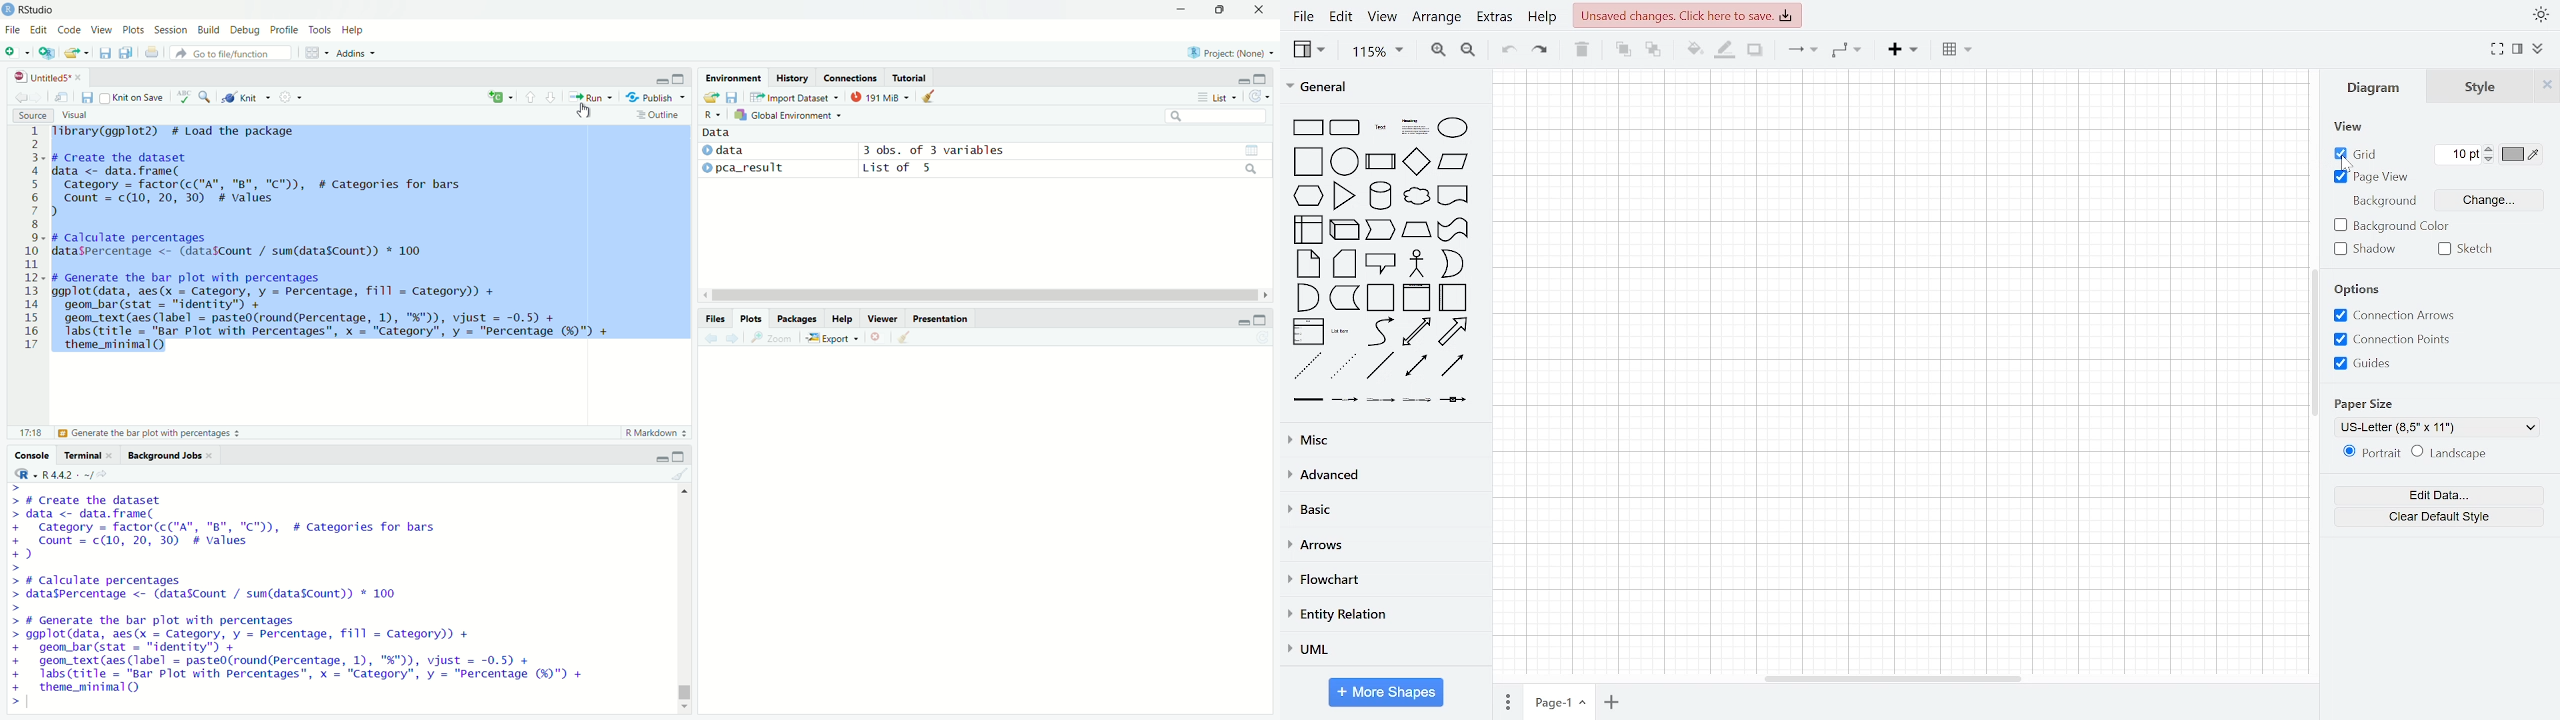 The height and width of the screenshot is (728, 2576). What do you see at coordinates (1686, 14) in the screenshot?
I see `unsaved changes. Click here to save` at bounding box center [1686, 14].